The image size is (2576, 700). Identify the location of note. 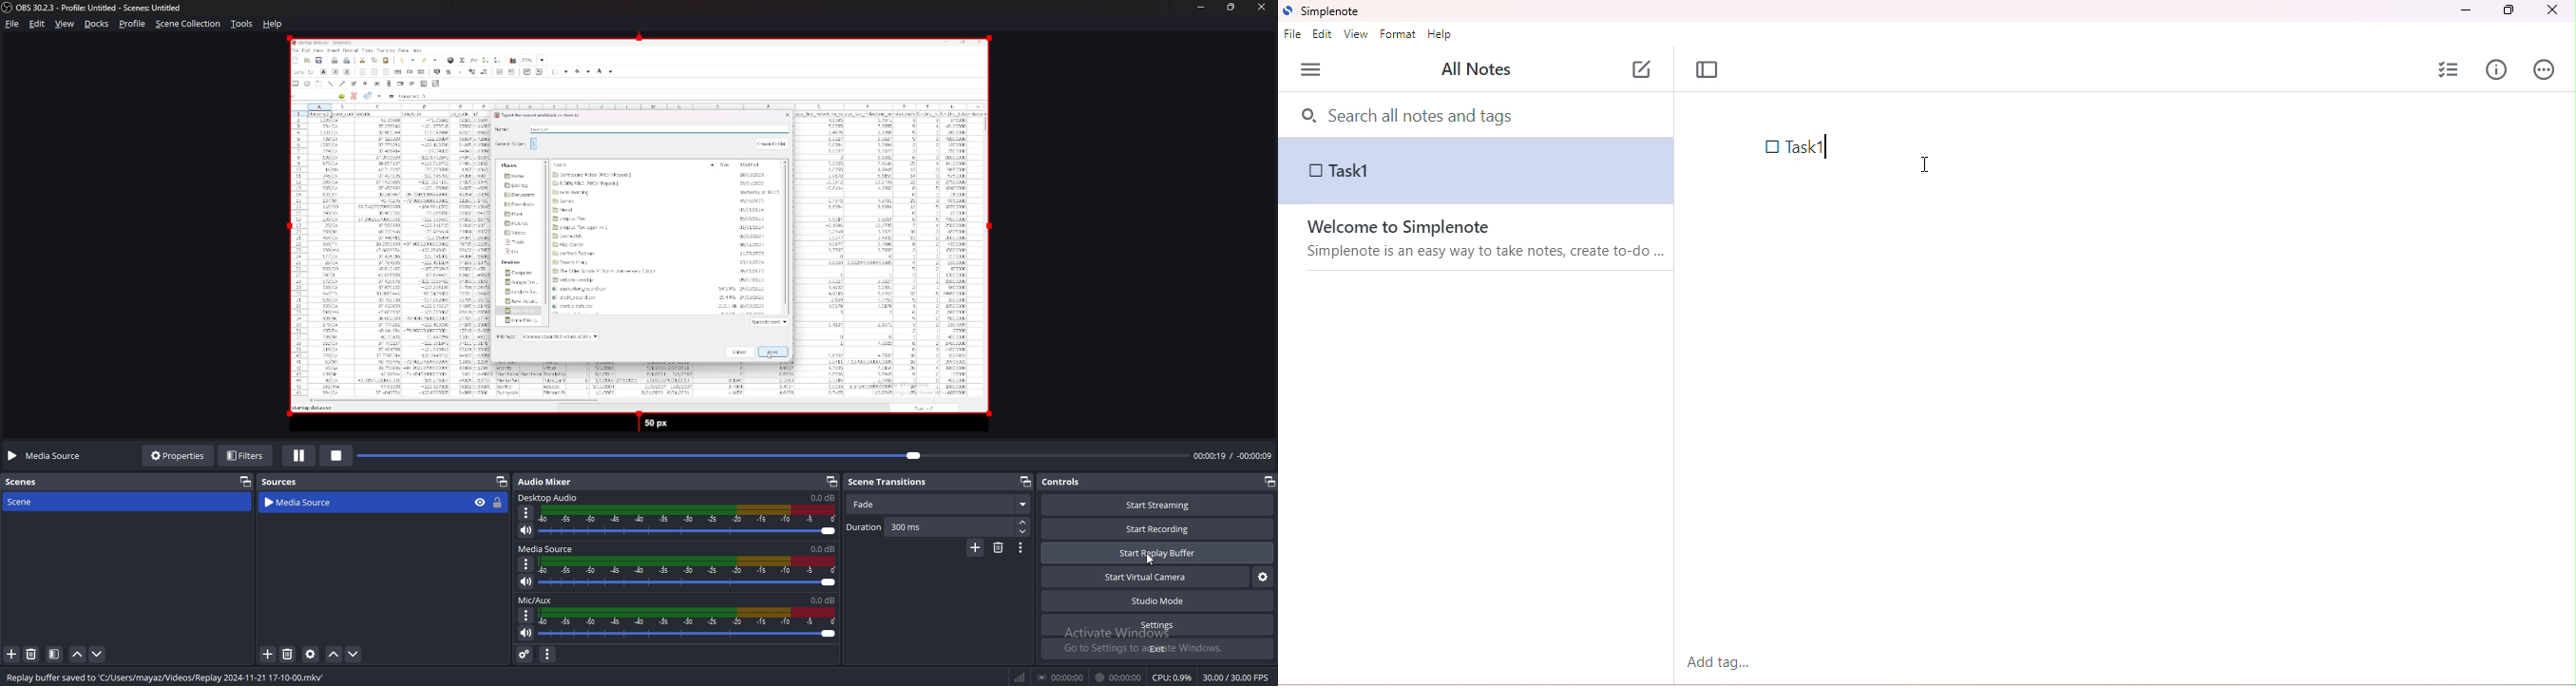
(1477, 171).